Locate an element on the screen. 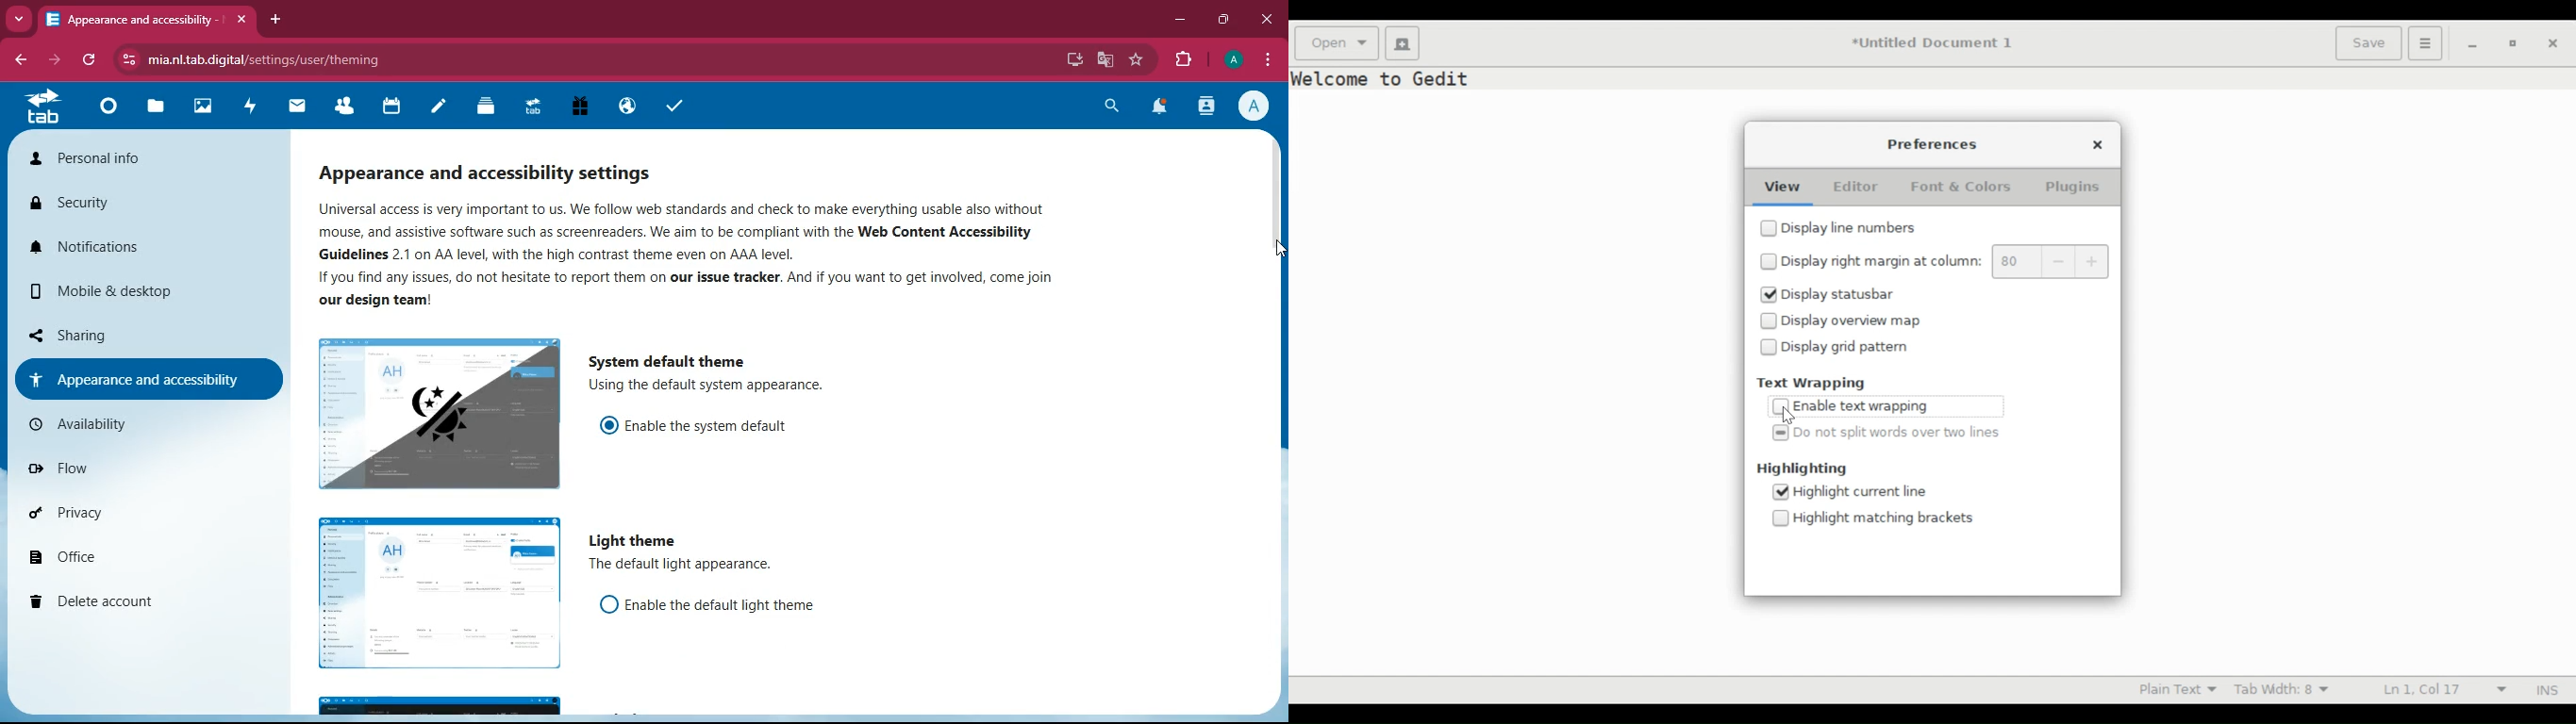 Image resolution: width=2576 pixels, height=728 pixels. profile is located at coordinates (1257, 107).